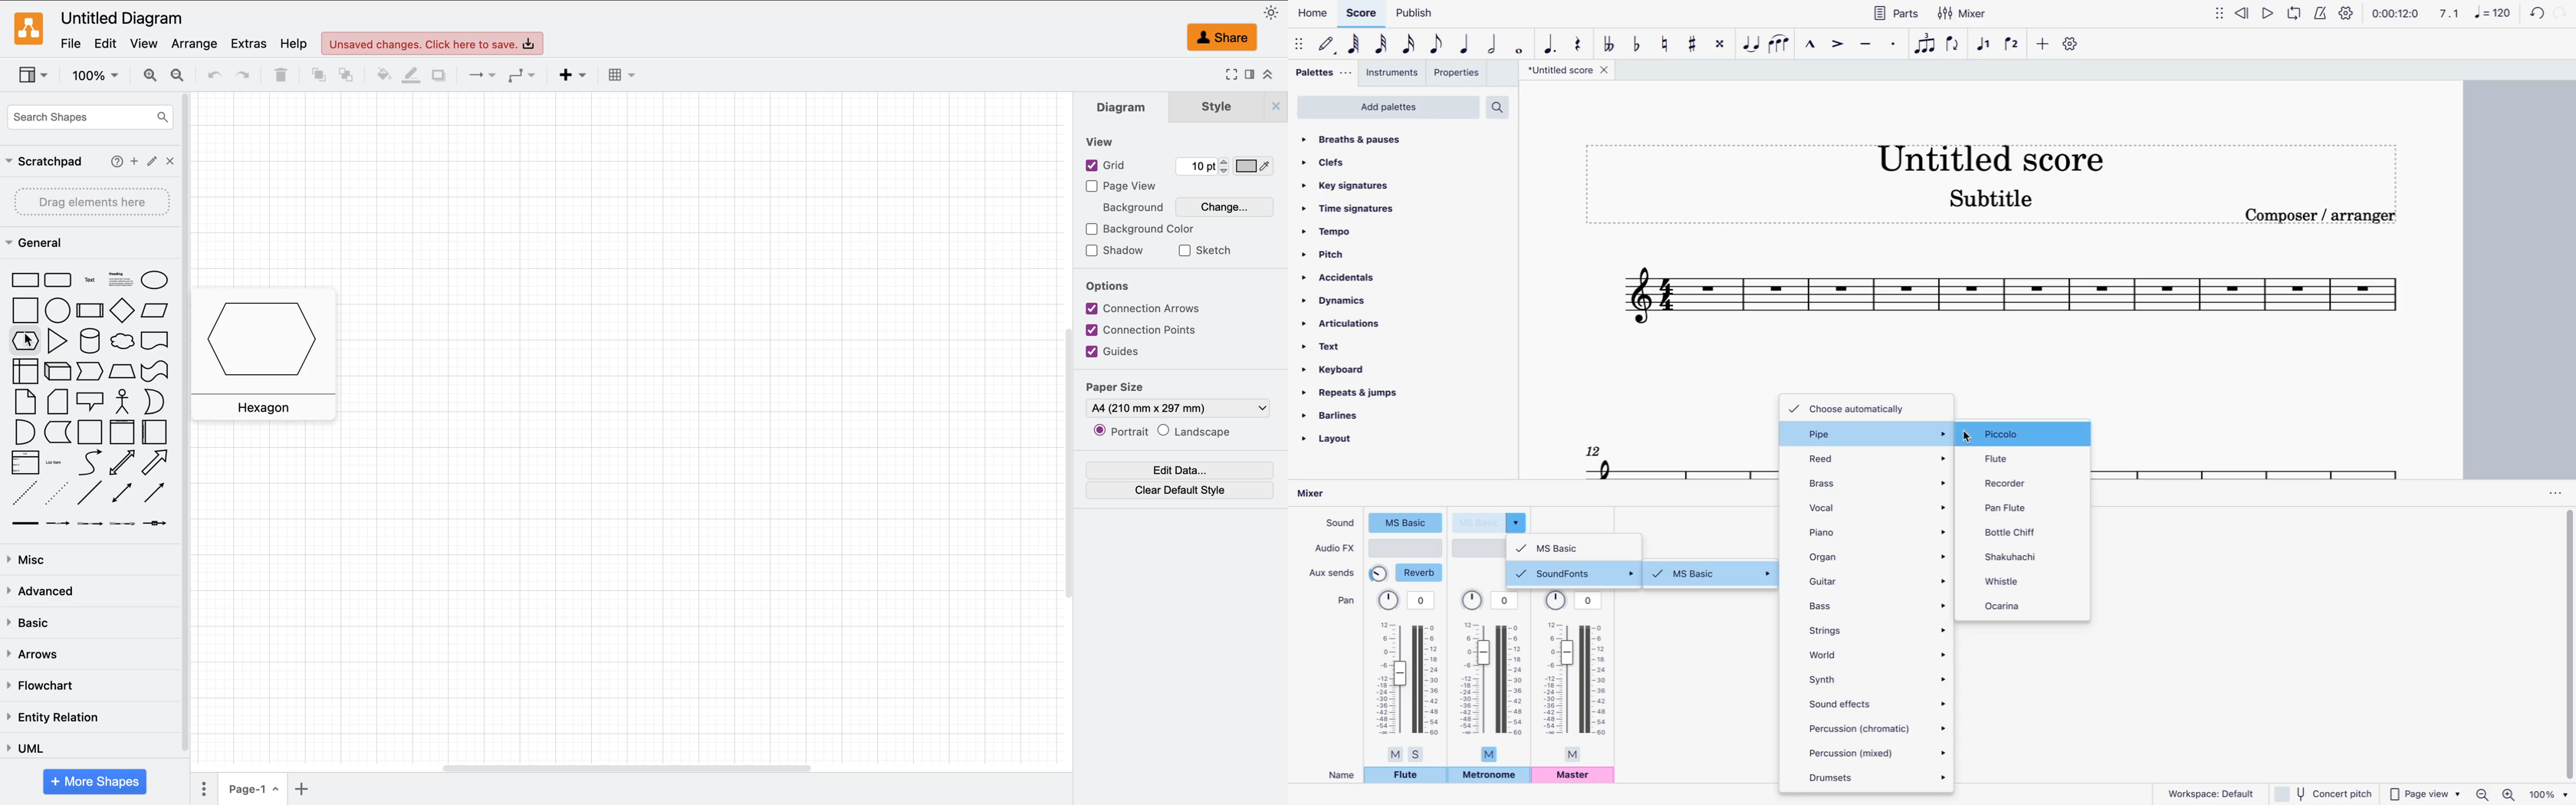 The height and width of the screenshot is (812, 2576). Describe the element at coordinates (1810, 45) in the screenshot. I see `marcatto` at that location.